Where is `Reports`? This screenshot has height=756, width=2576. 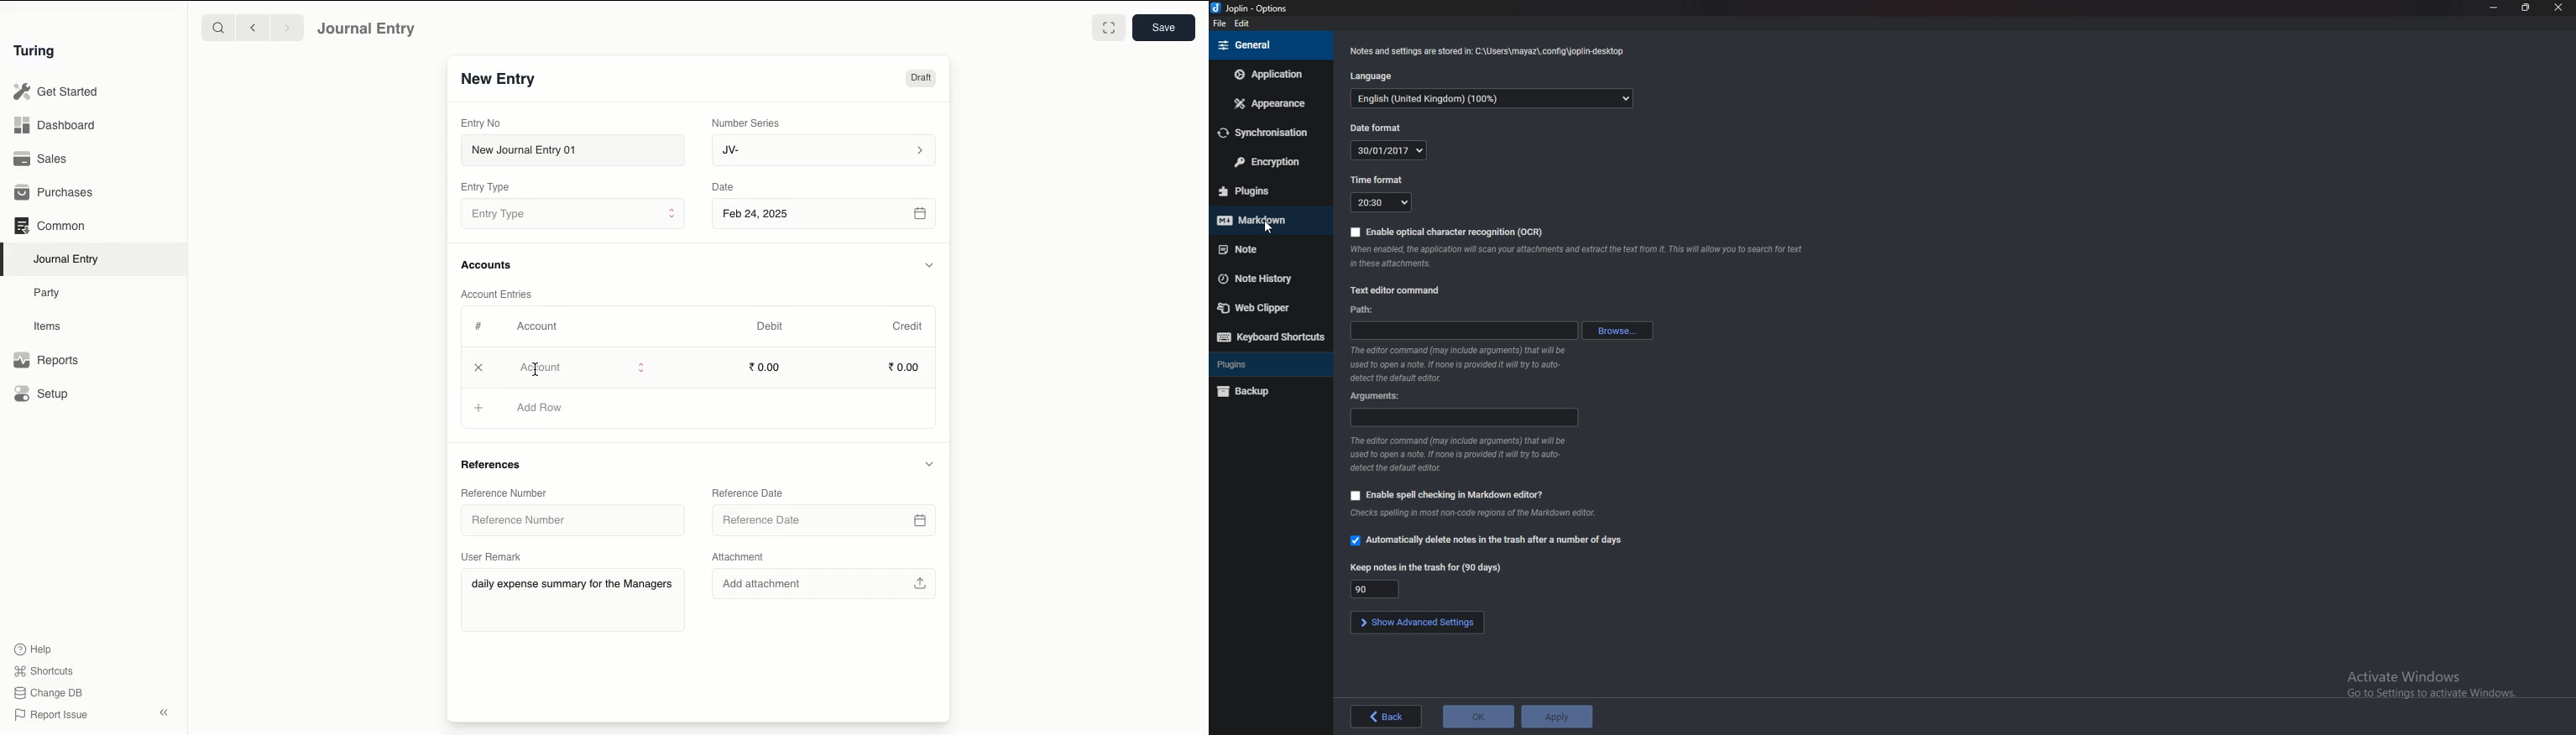
Reports is located at coordinates (46, 360).